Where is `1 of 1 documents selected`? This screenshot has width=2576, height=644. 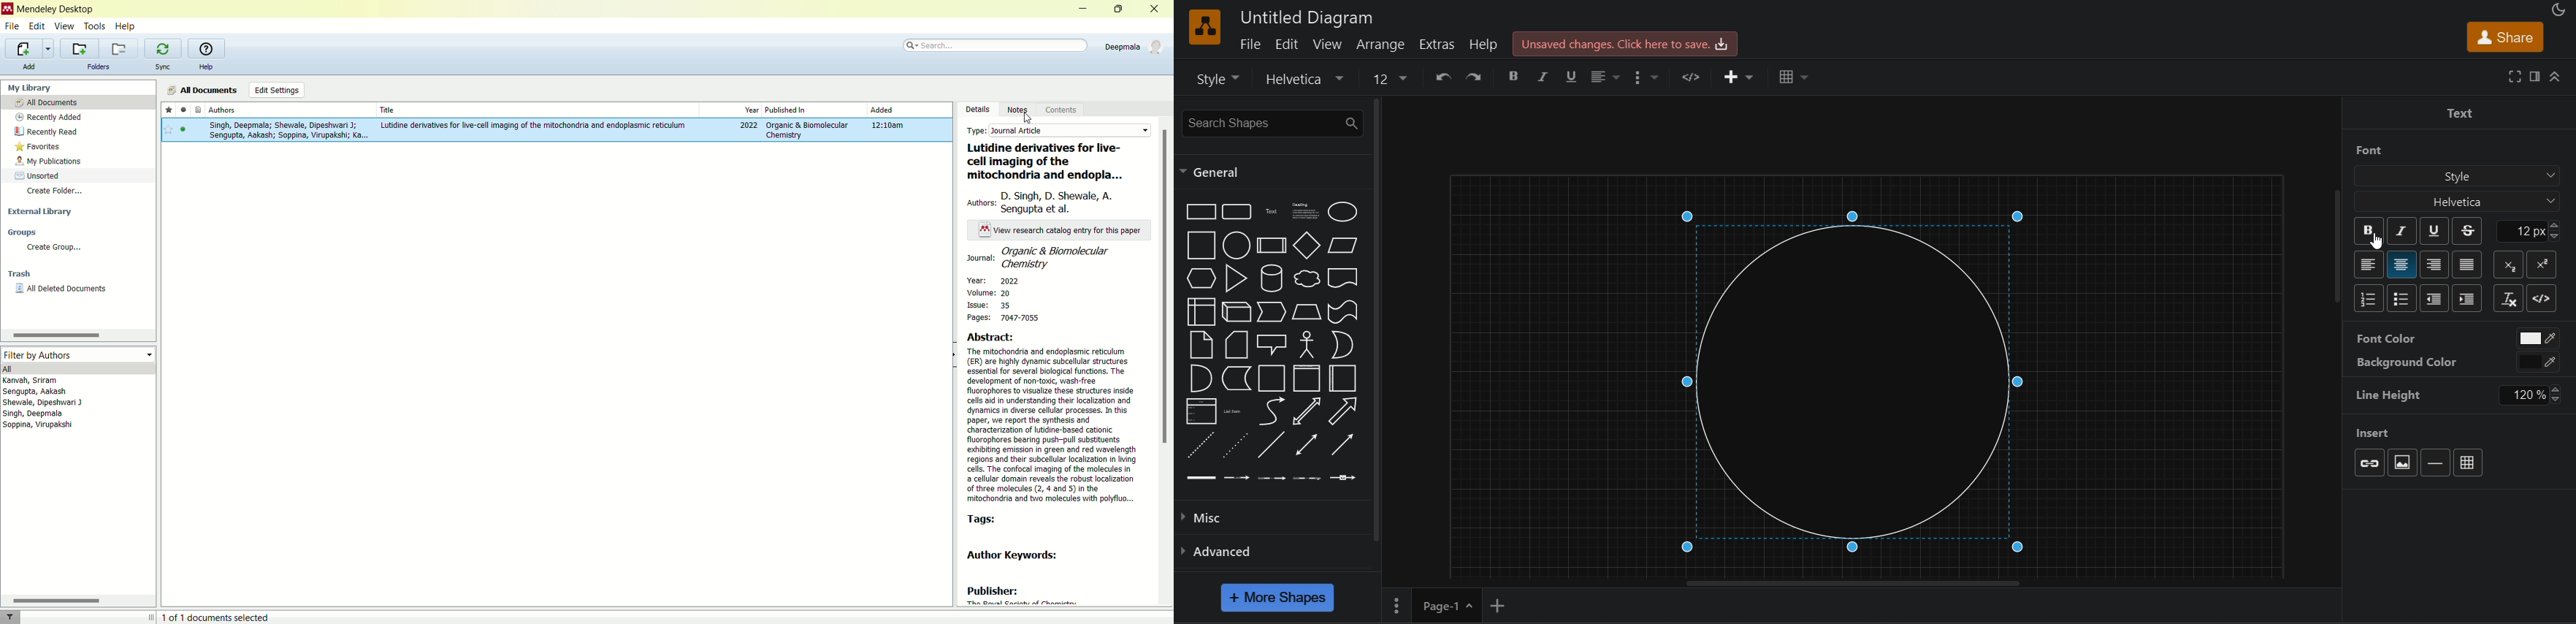 1 of 1 documents selected is located at coordinates (221, 615).